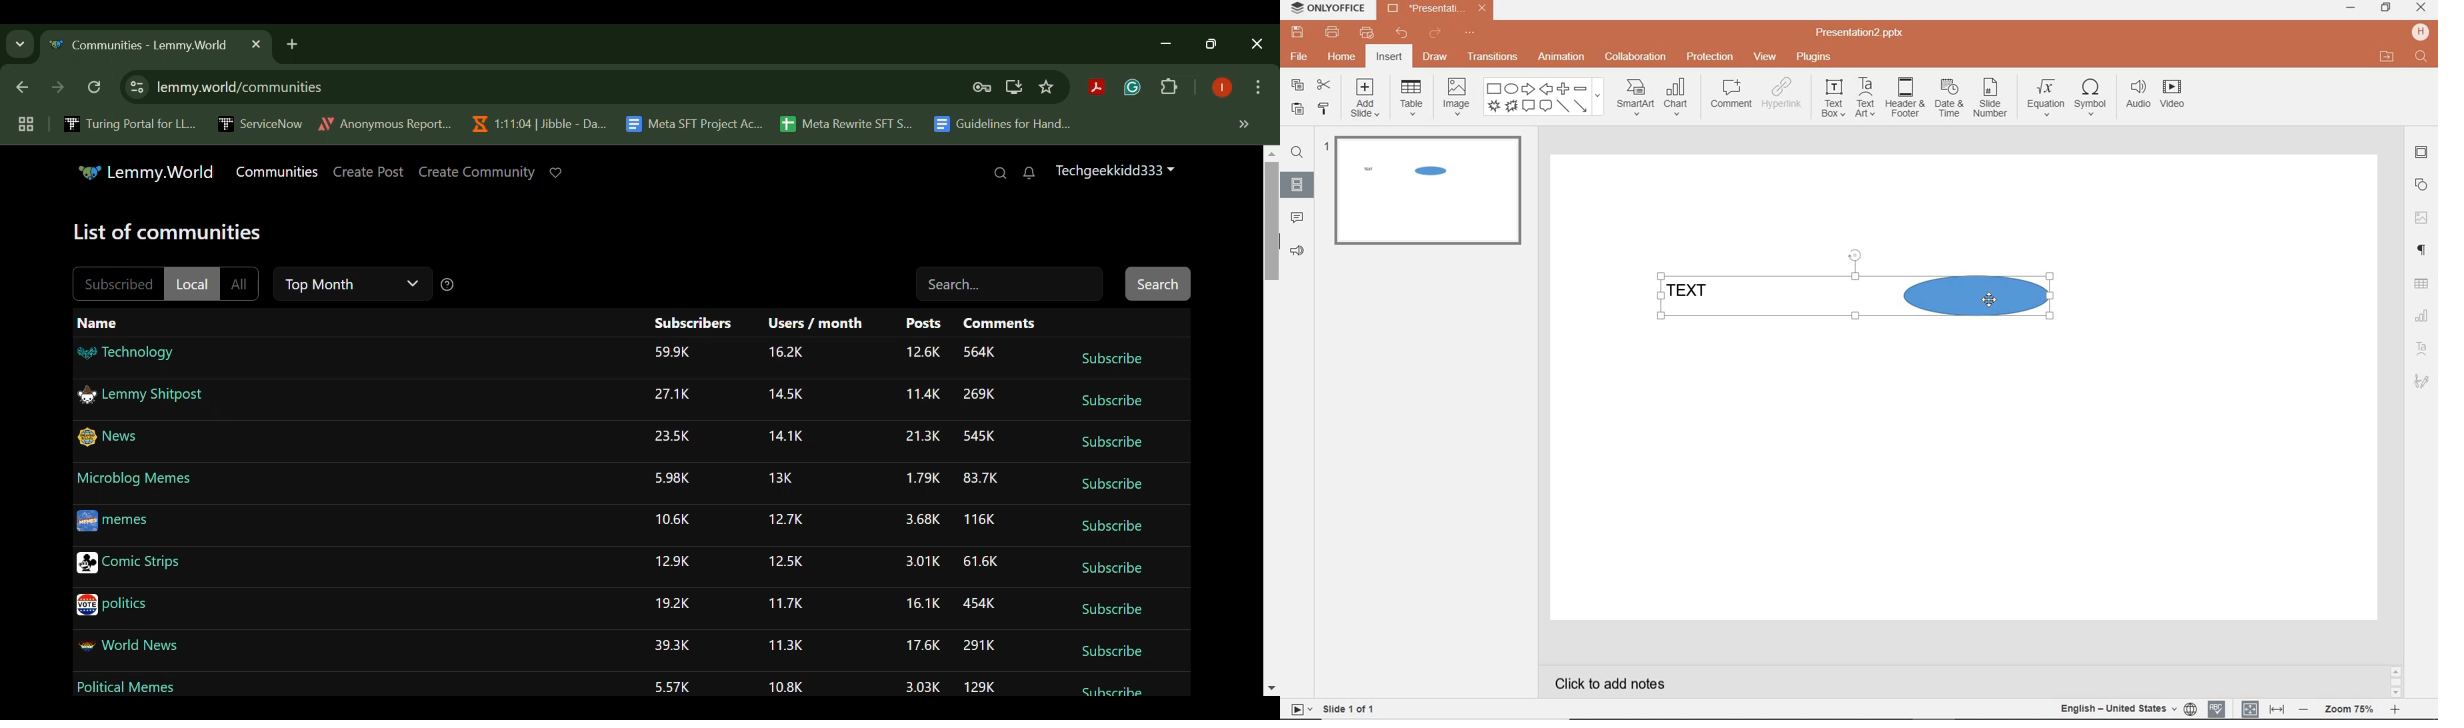 The height and width of the screenshot is (728, 2464). Describe the element at coordinates (1869, 297) in the screenshot. I see `TEXT & SHAPE GROUPED` at that location.